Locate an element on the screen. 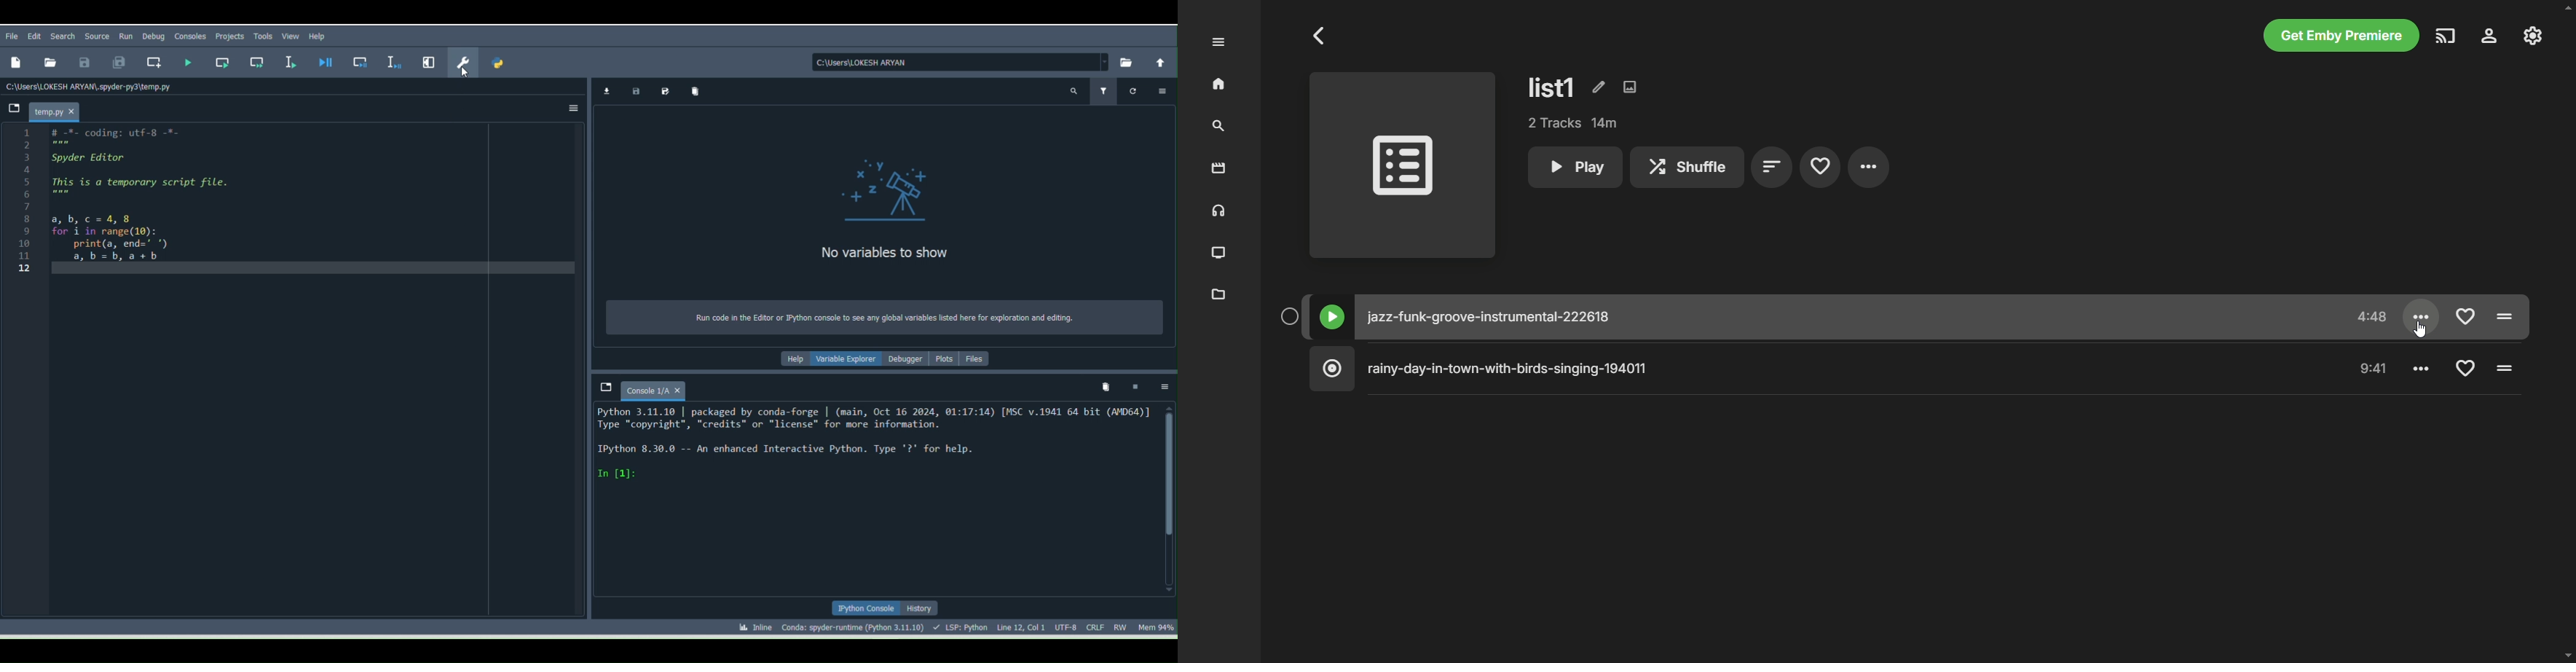  Tools is located at coordinates (265, 36).